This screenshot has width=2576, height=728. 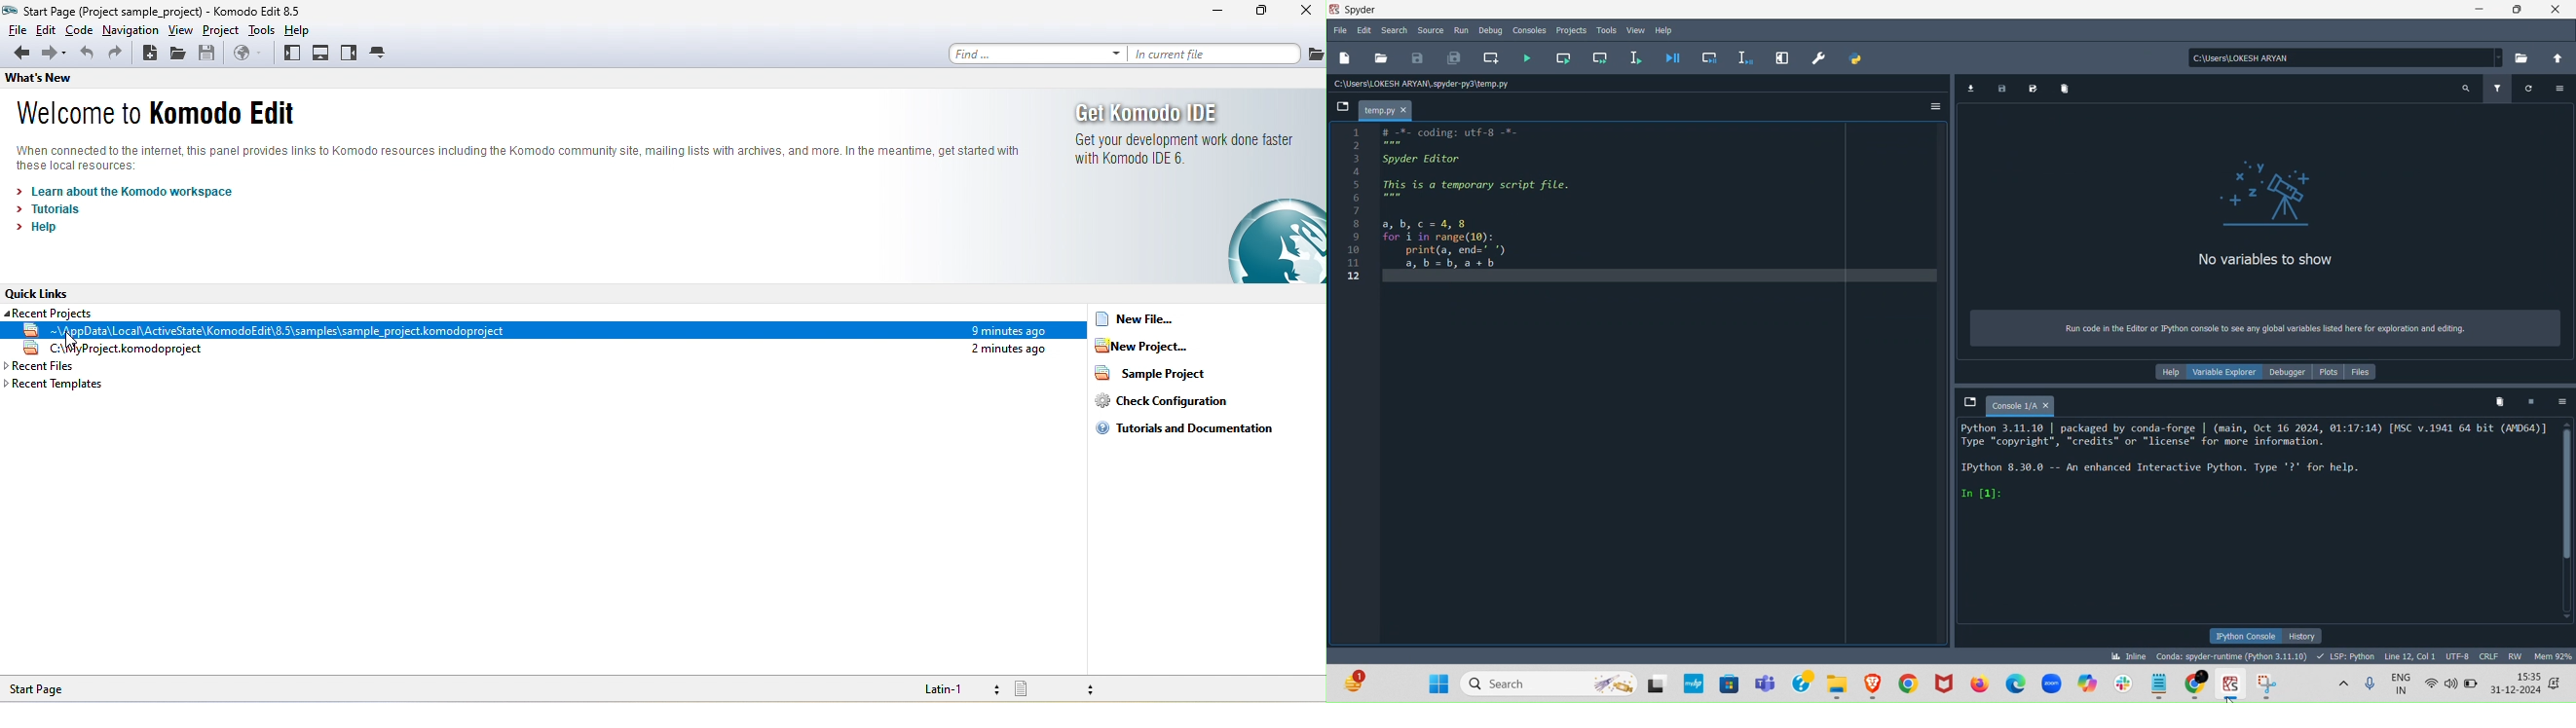 What do you see at coordinates (1565, 56) in the screenshot?
I see `Run current cell (Ctrl + Return)` at bounding box center [1565, 56].